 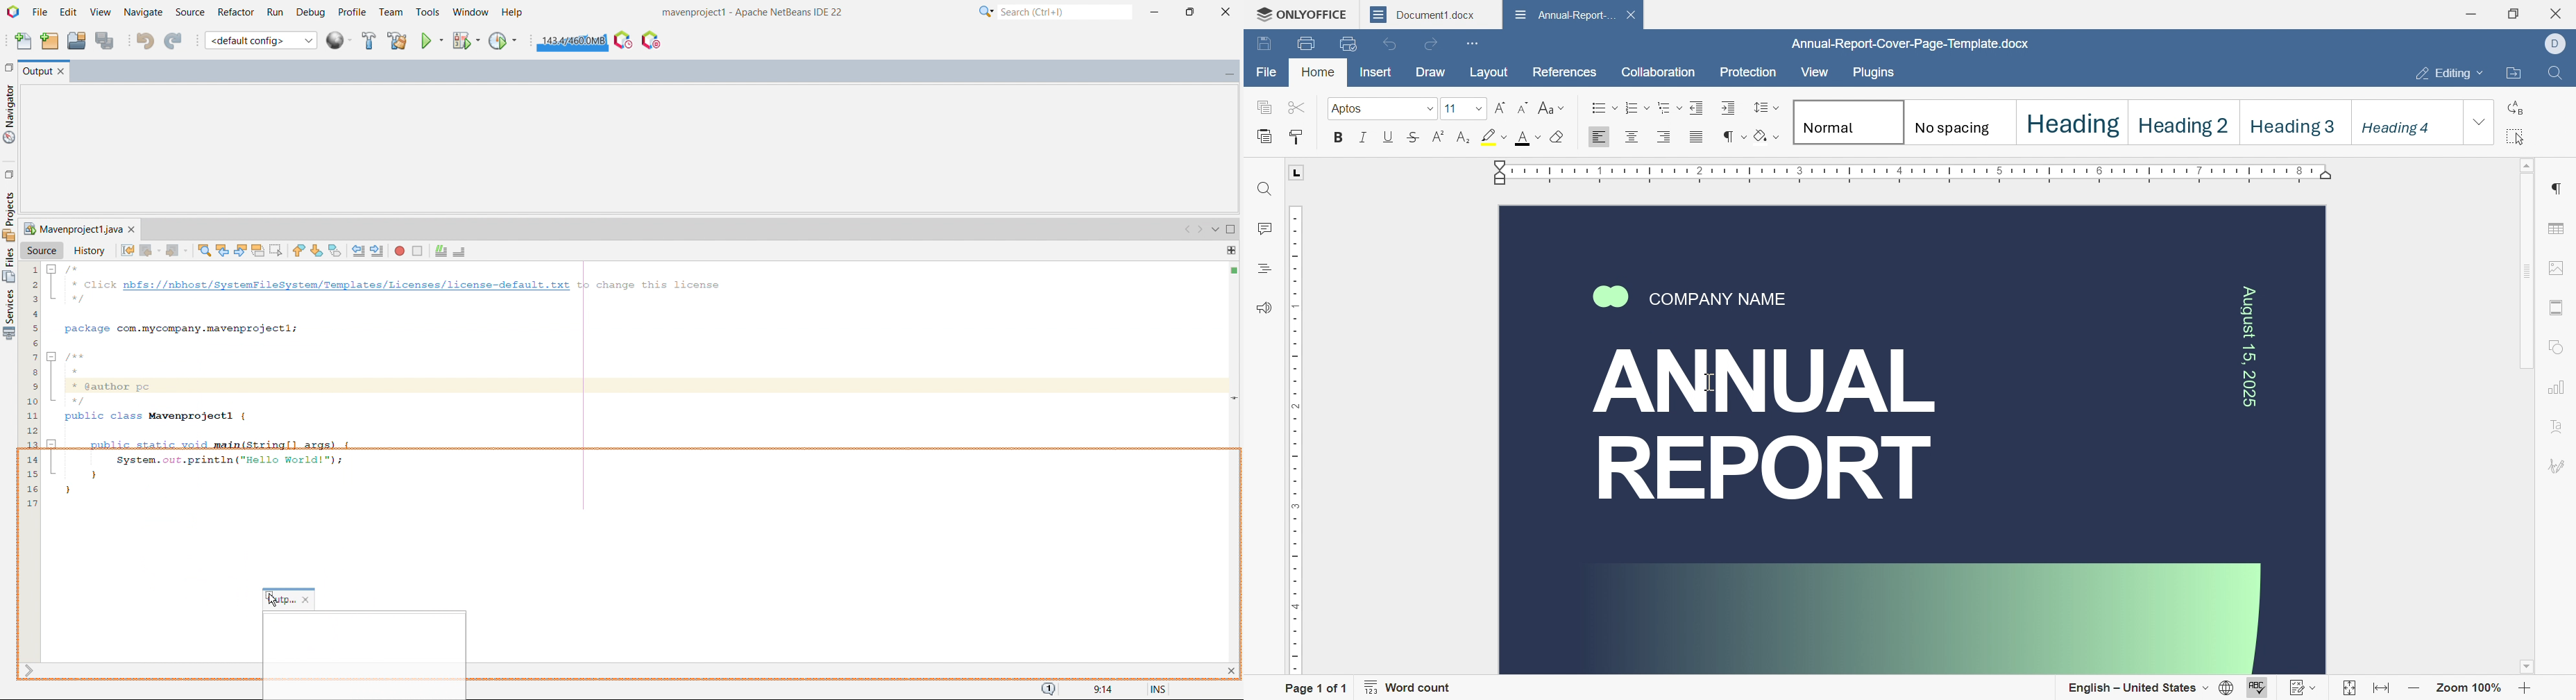 What do you see at coordinates (1441, 138) in the screenshot?
I see `superscript` at bounding box center [1441, 138].